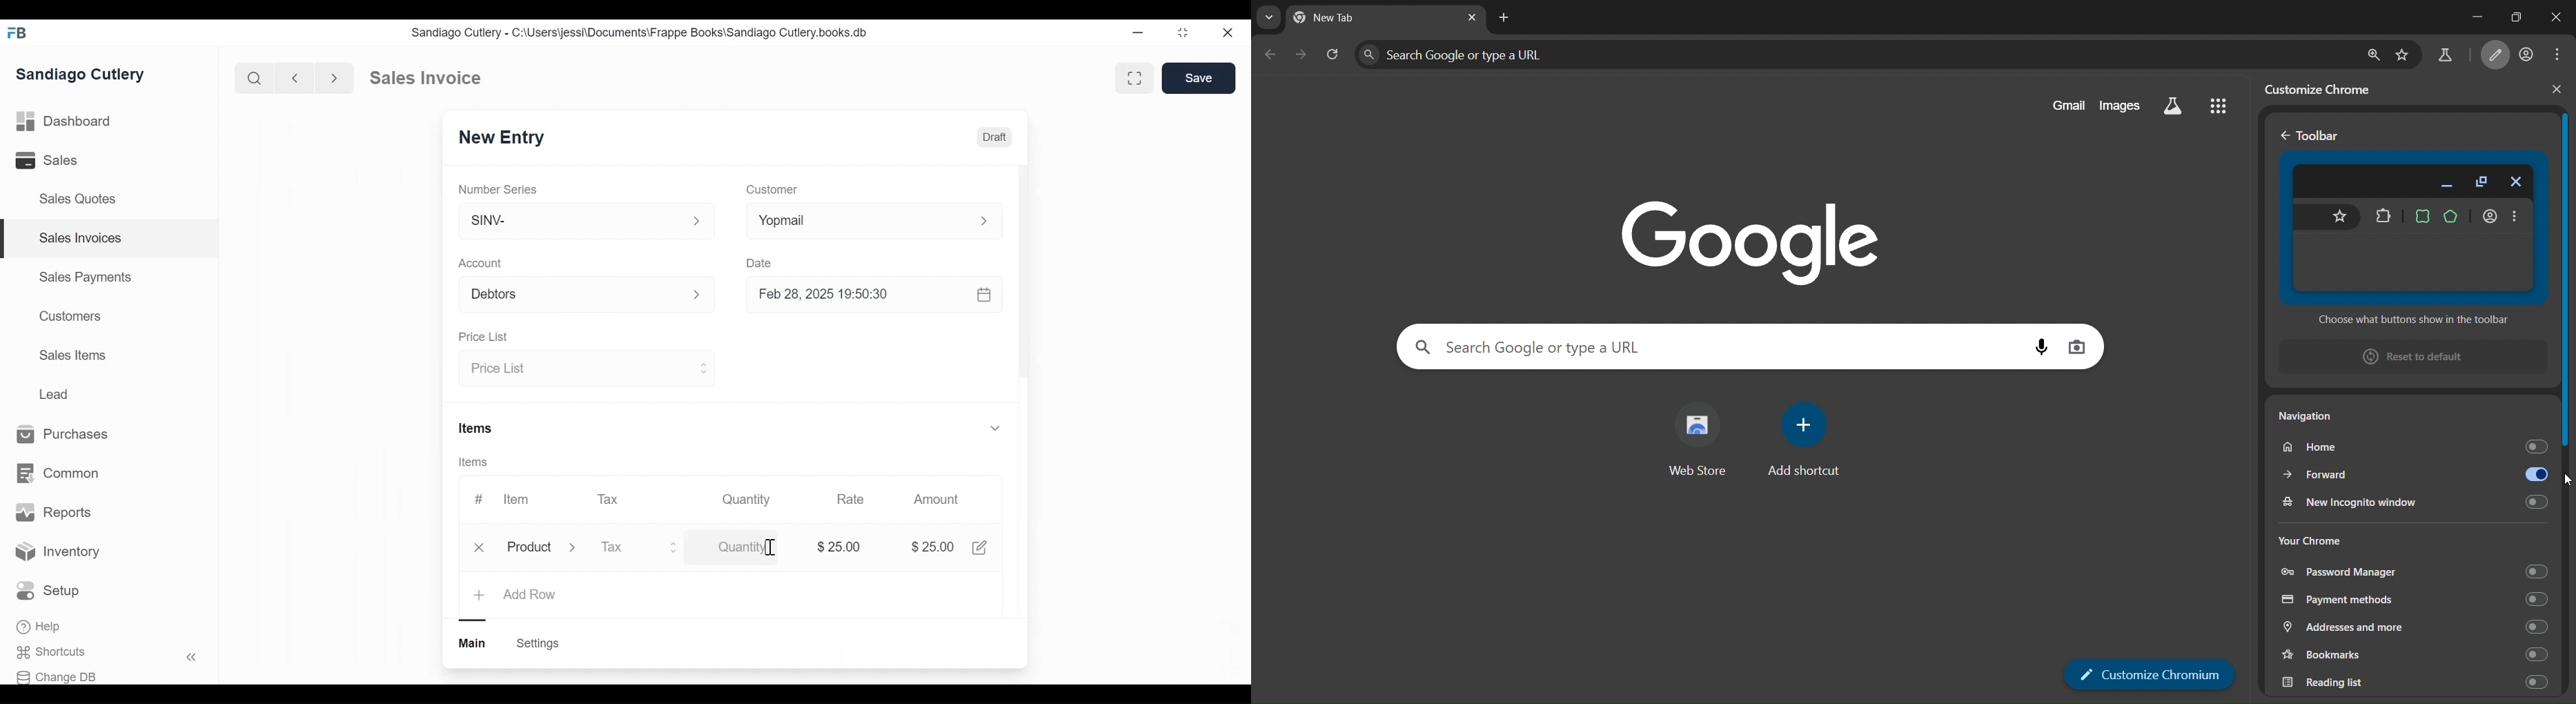  Describe the element at coordinates (478, 427) in the screenshot. I see `Items` at that location.